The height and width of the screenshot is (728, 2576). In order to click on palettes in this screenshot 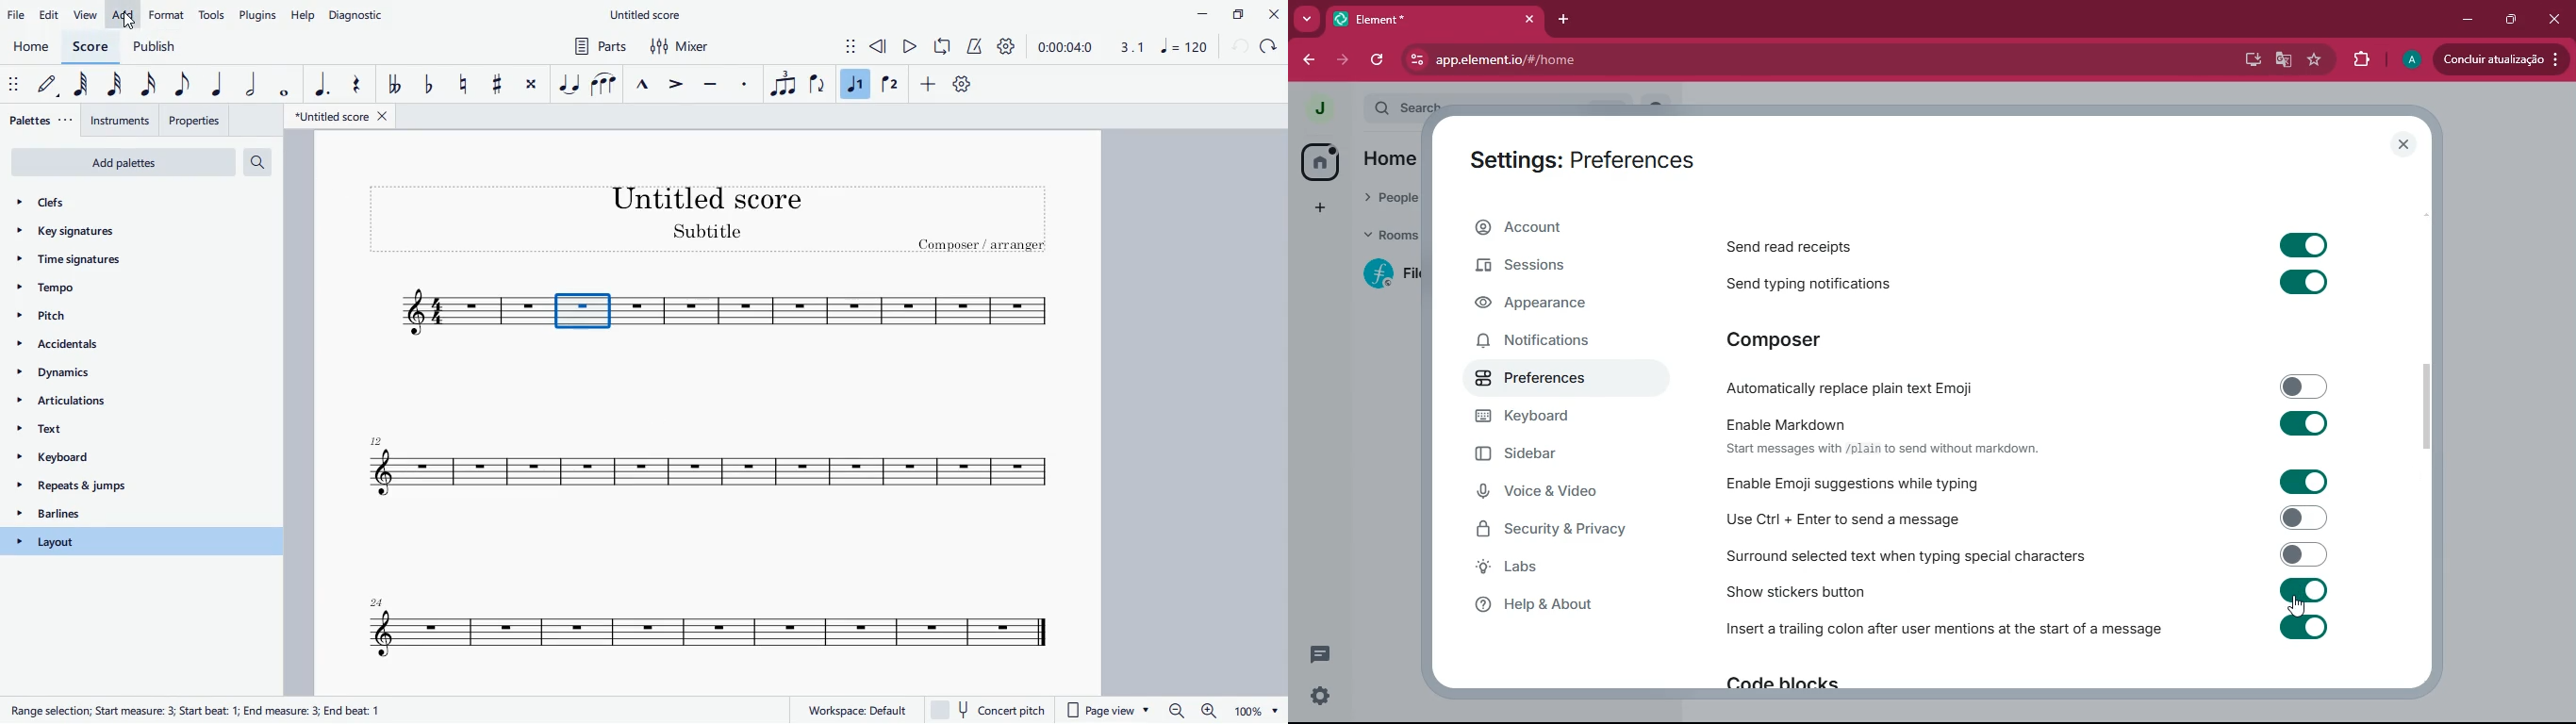, I will do `click(42, 122)`.